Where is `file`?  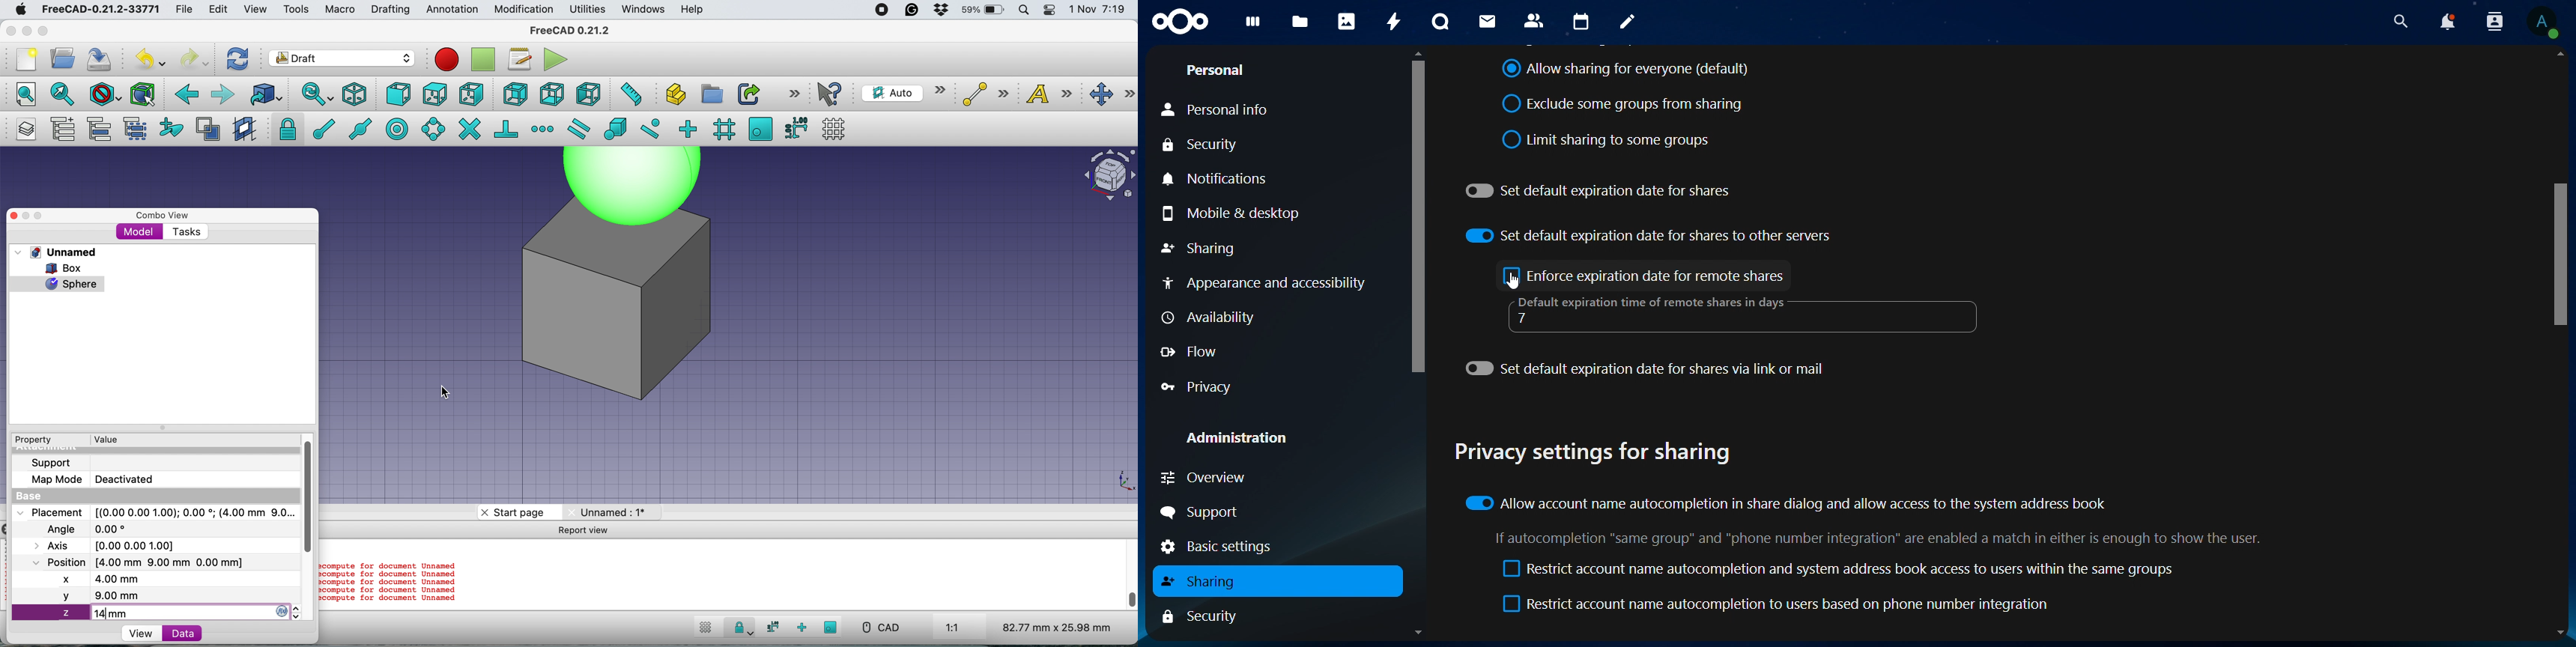
file is located at coordinates (184, 10).